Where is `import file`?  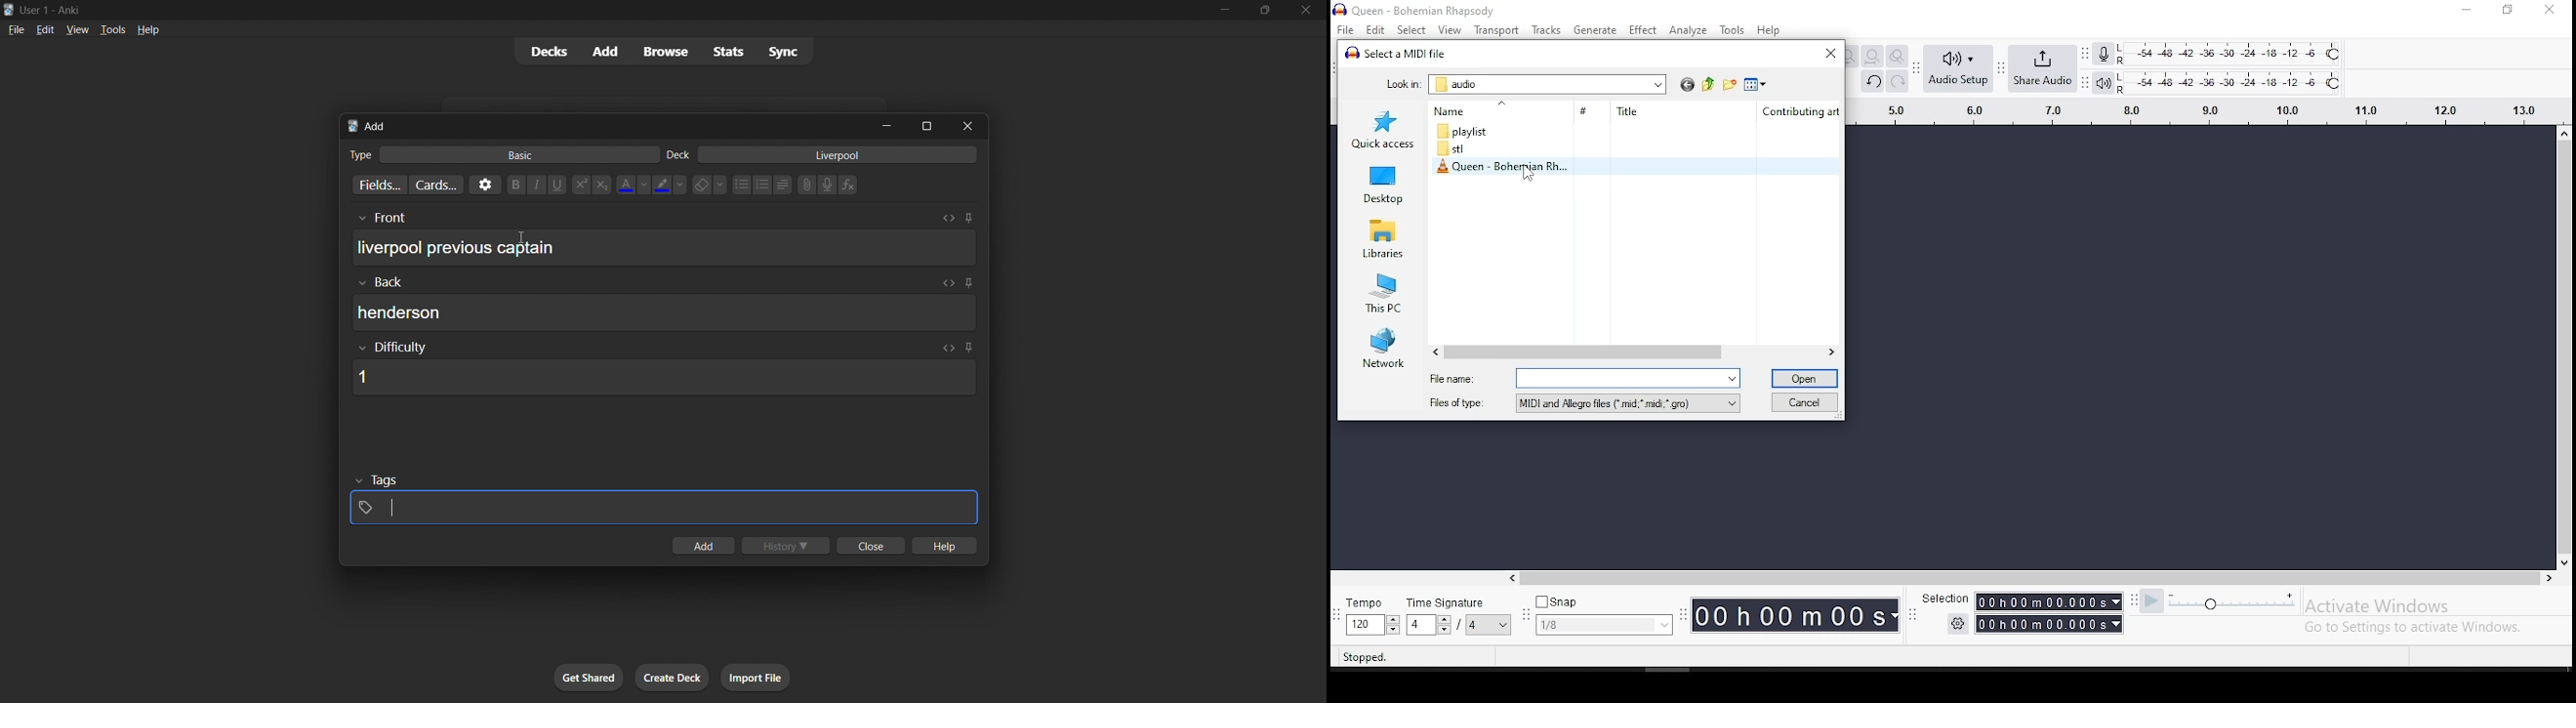 import file is located at coordinates (761, 676).